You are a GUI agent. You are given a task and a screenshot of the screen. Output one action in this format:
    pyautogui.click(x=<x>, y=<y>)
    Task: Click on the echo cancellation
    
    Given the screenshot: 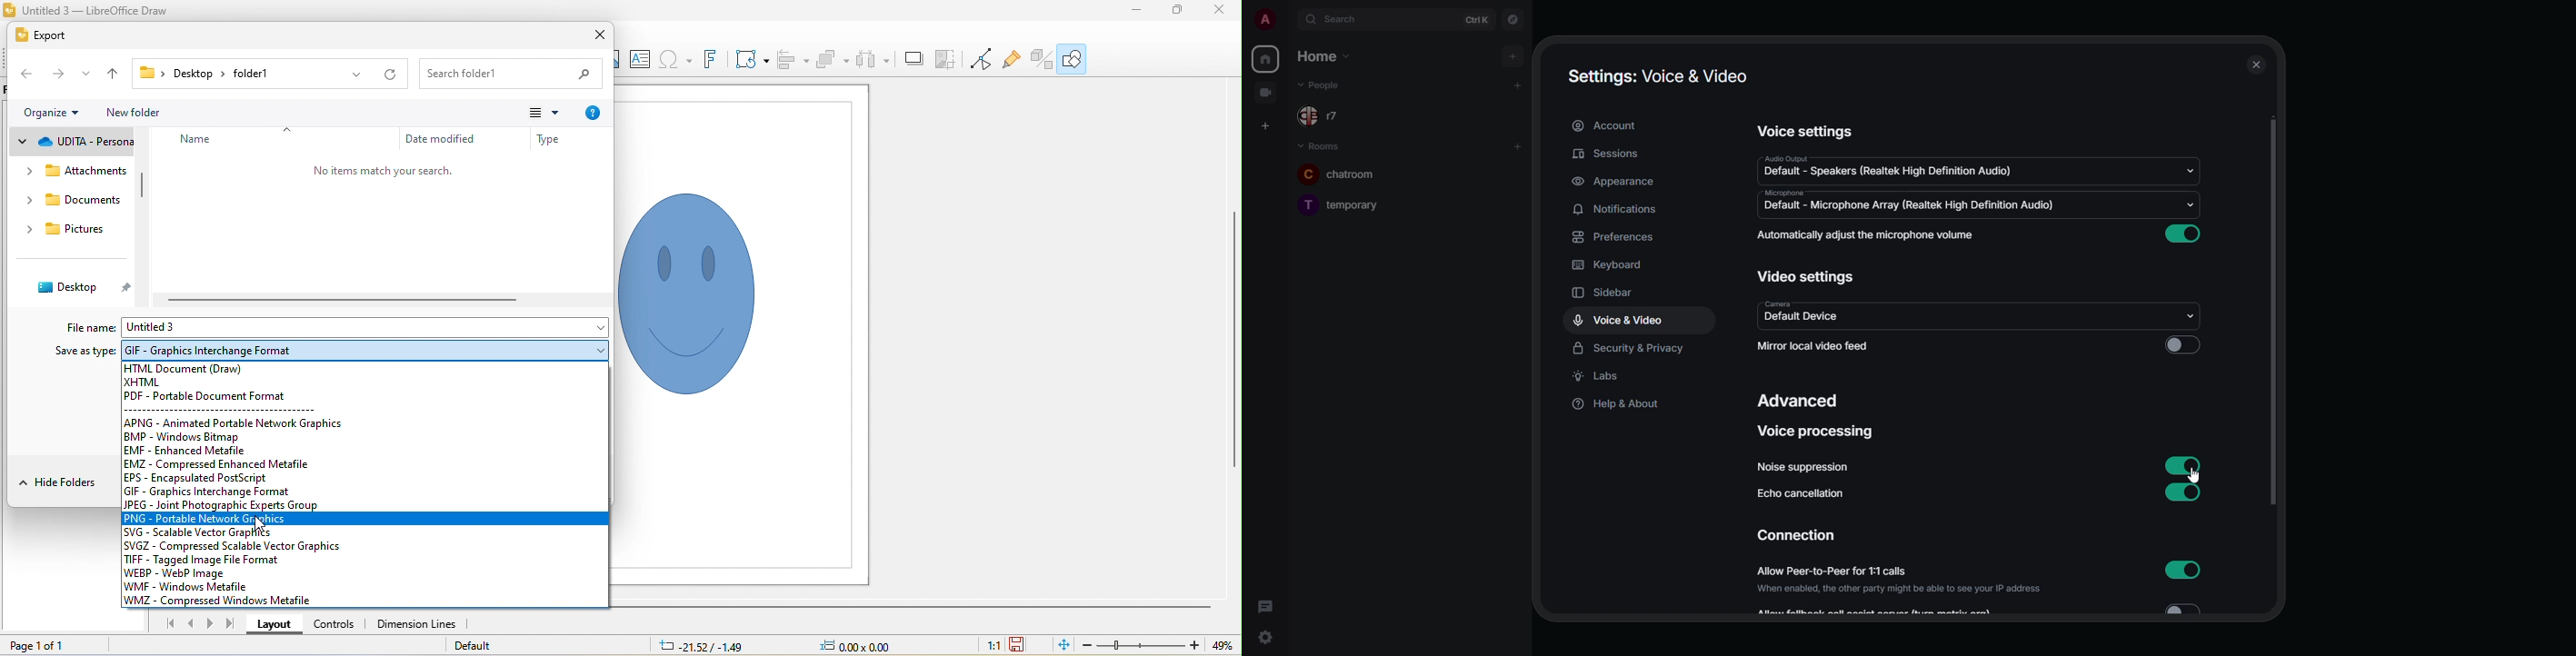 What is the action you would take?
    pyautogui.click(x=1798, y=494)
    